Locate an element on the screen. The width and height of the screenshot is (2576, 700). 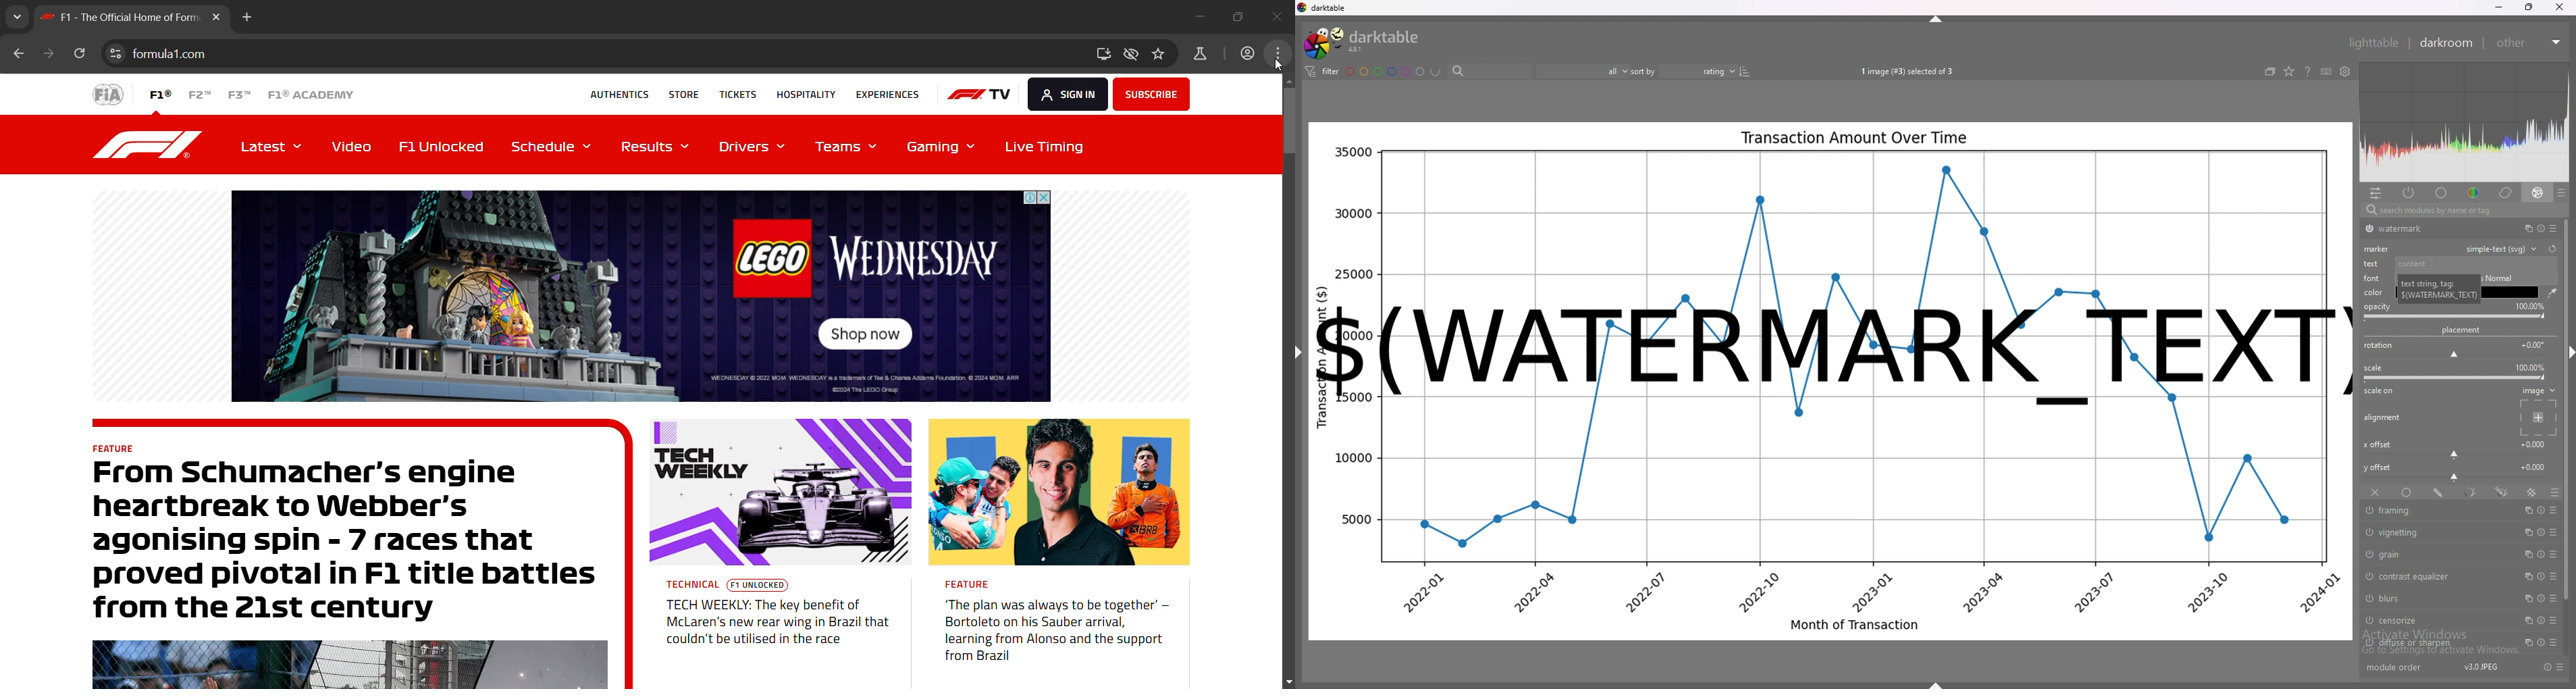
text is located at coordinates (2374, 264).